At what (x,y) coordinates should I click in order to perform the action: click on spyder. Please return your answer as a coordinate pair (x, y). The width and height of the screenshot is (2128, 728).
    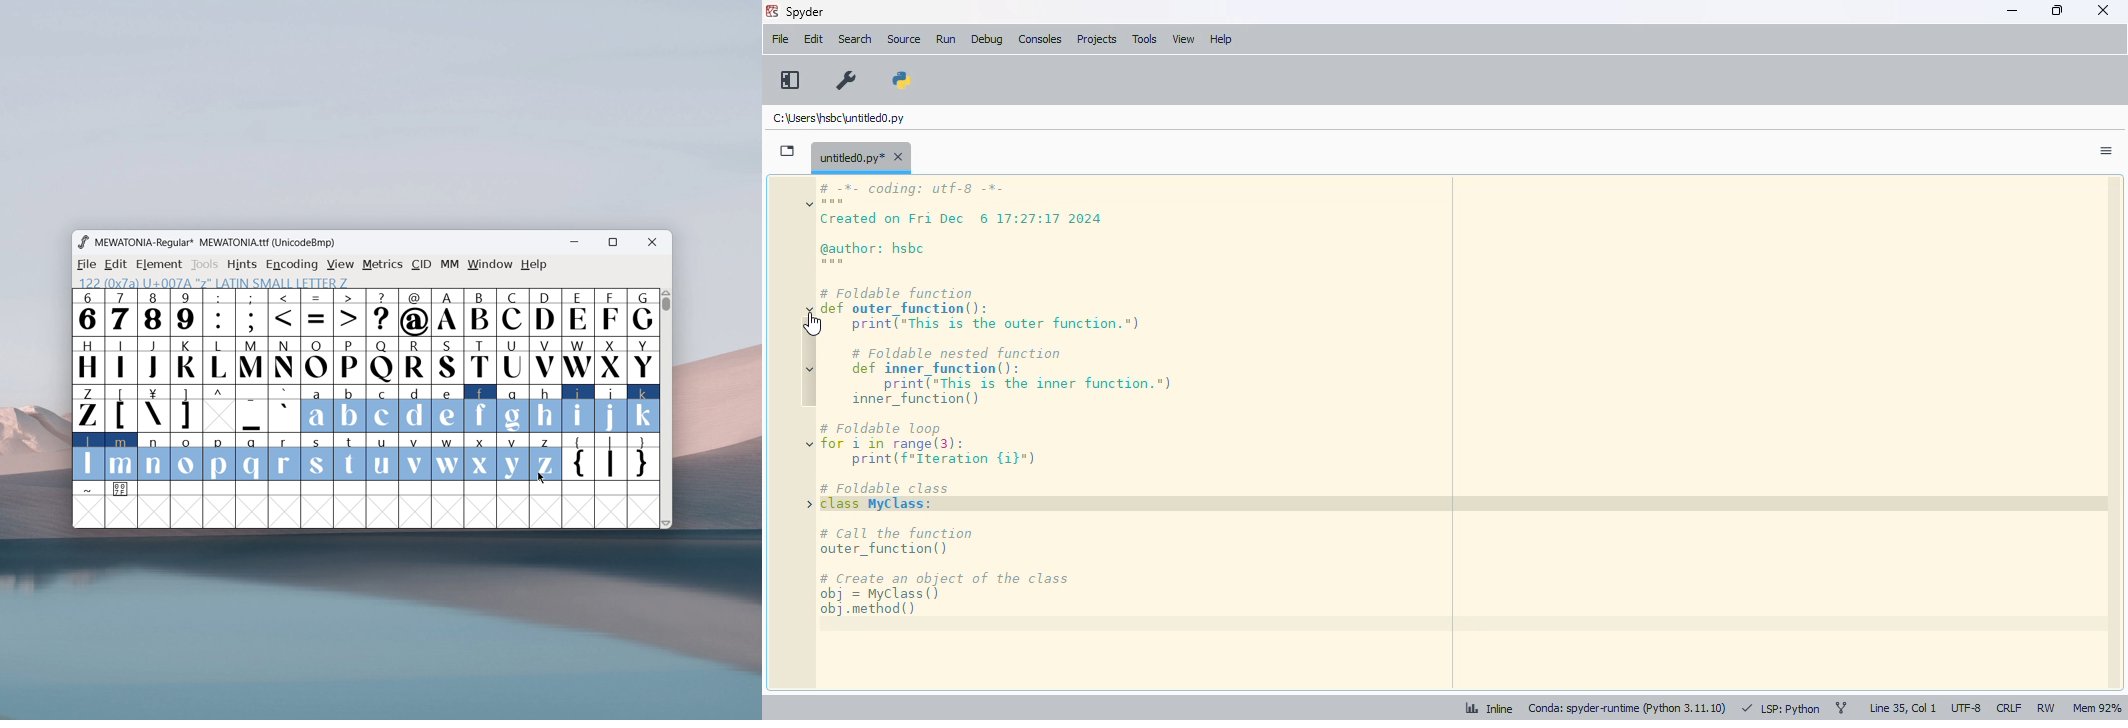
    Looking at the image, I should click on (806, 12).